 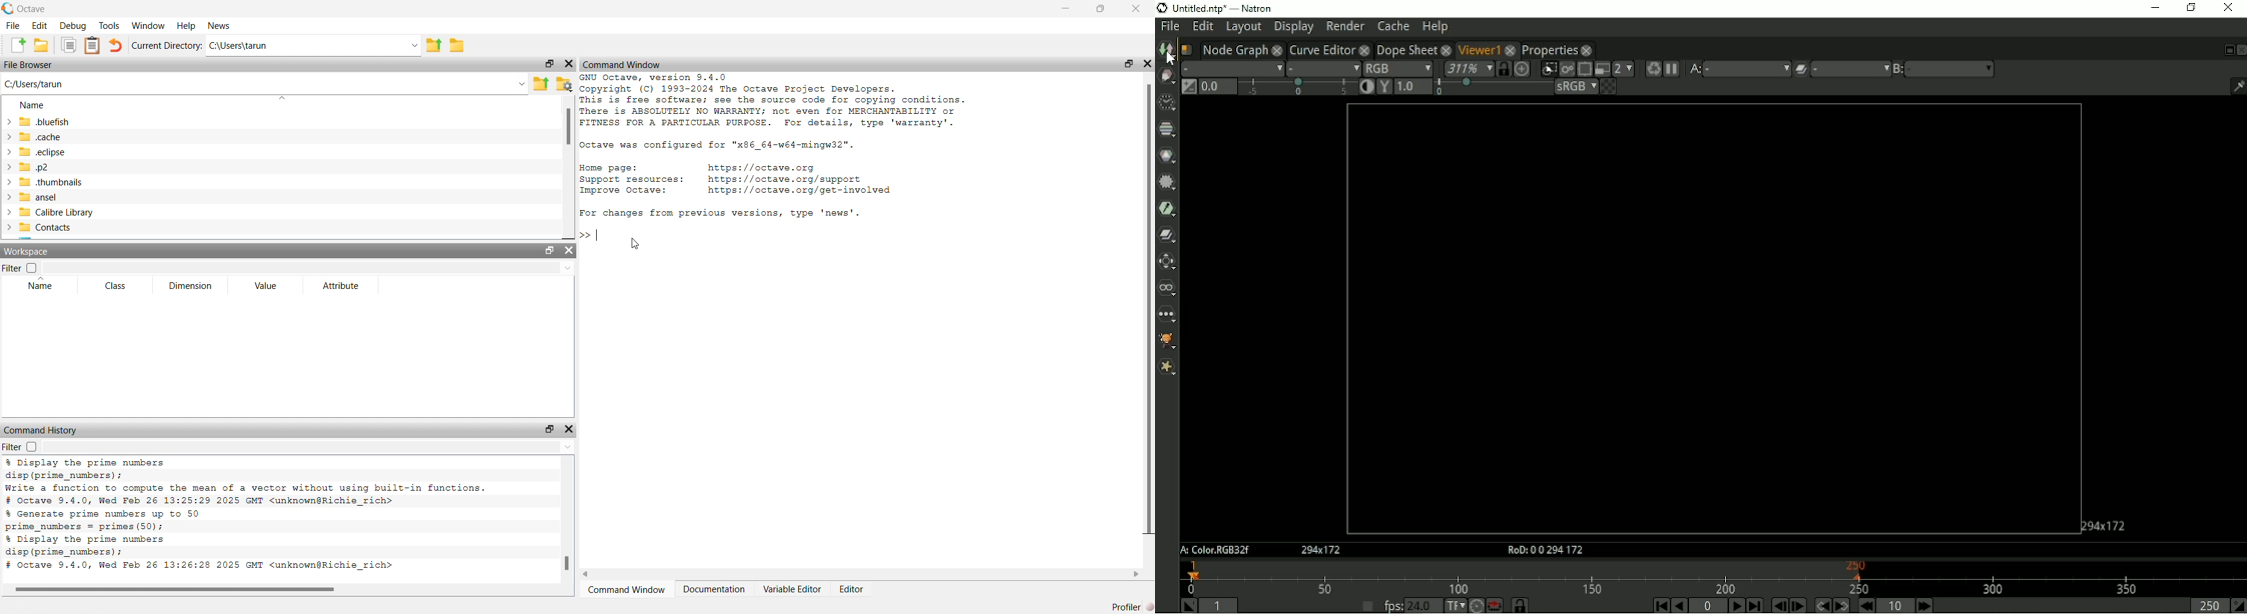 What do you see at coordinates (721, 146) in the screenshot?
I see `Octave was configured for "x86_64-w64-mingw32".` at bounding box center [721, 146].